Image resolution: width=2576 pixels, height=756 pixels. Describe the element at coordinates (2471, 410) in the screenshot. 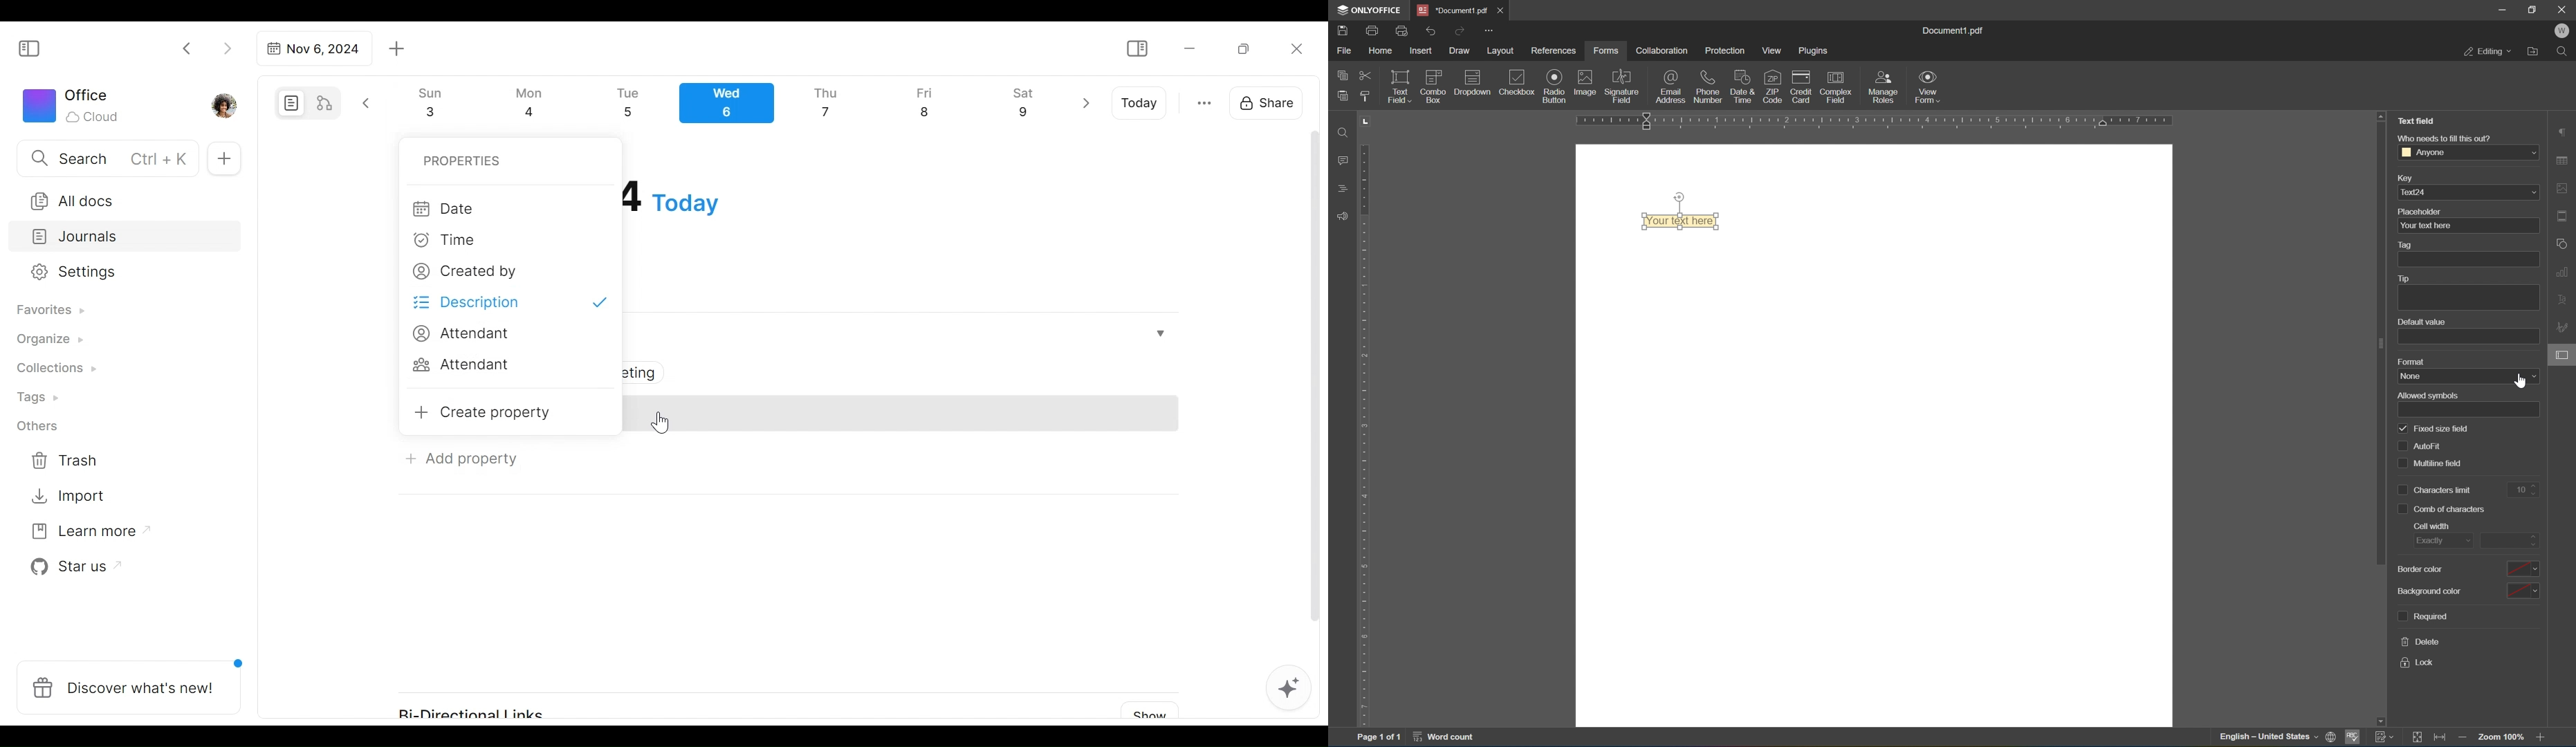

I see `add allowed symbols` at that location.